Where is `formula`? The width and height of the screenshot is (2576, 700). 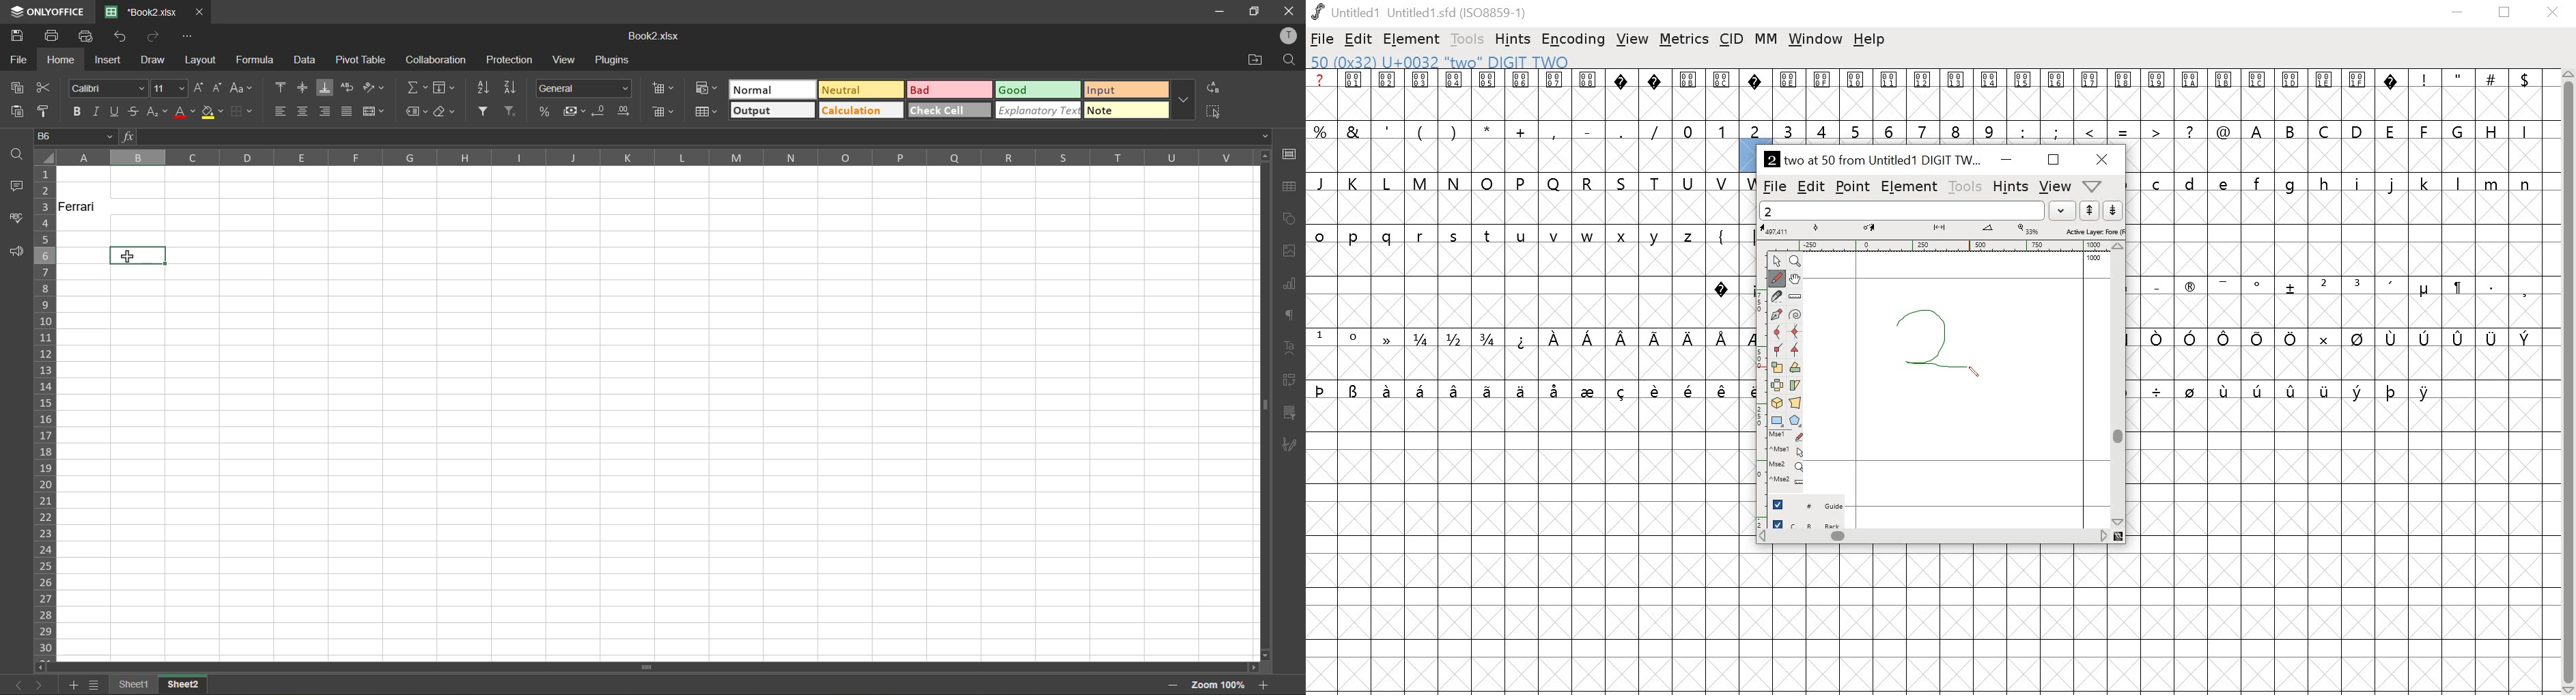 formula is located at coordinates (258, 60).